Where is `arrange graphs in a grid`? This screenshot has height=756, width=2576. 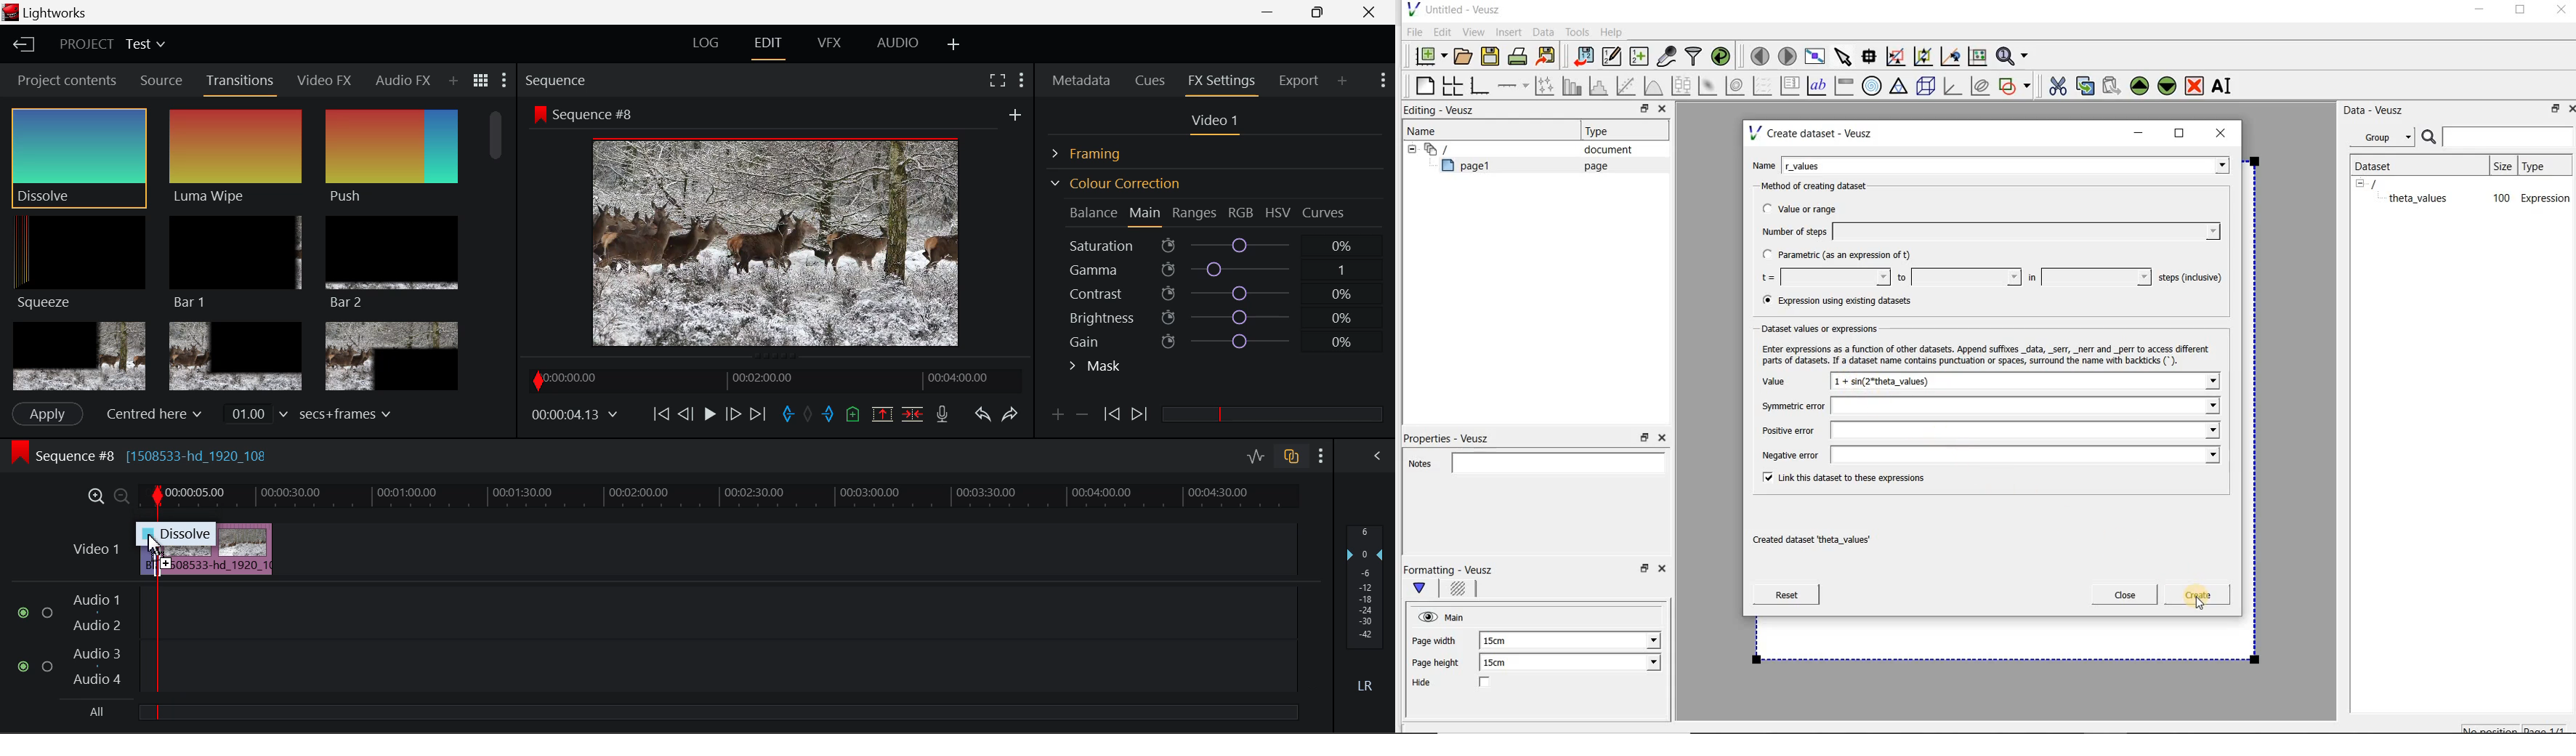
arrange graphs in a grid is located at coordinates (1451, 85).